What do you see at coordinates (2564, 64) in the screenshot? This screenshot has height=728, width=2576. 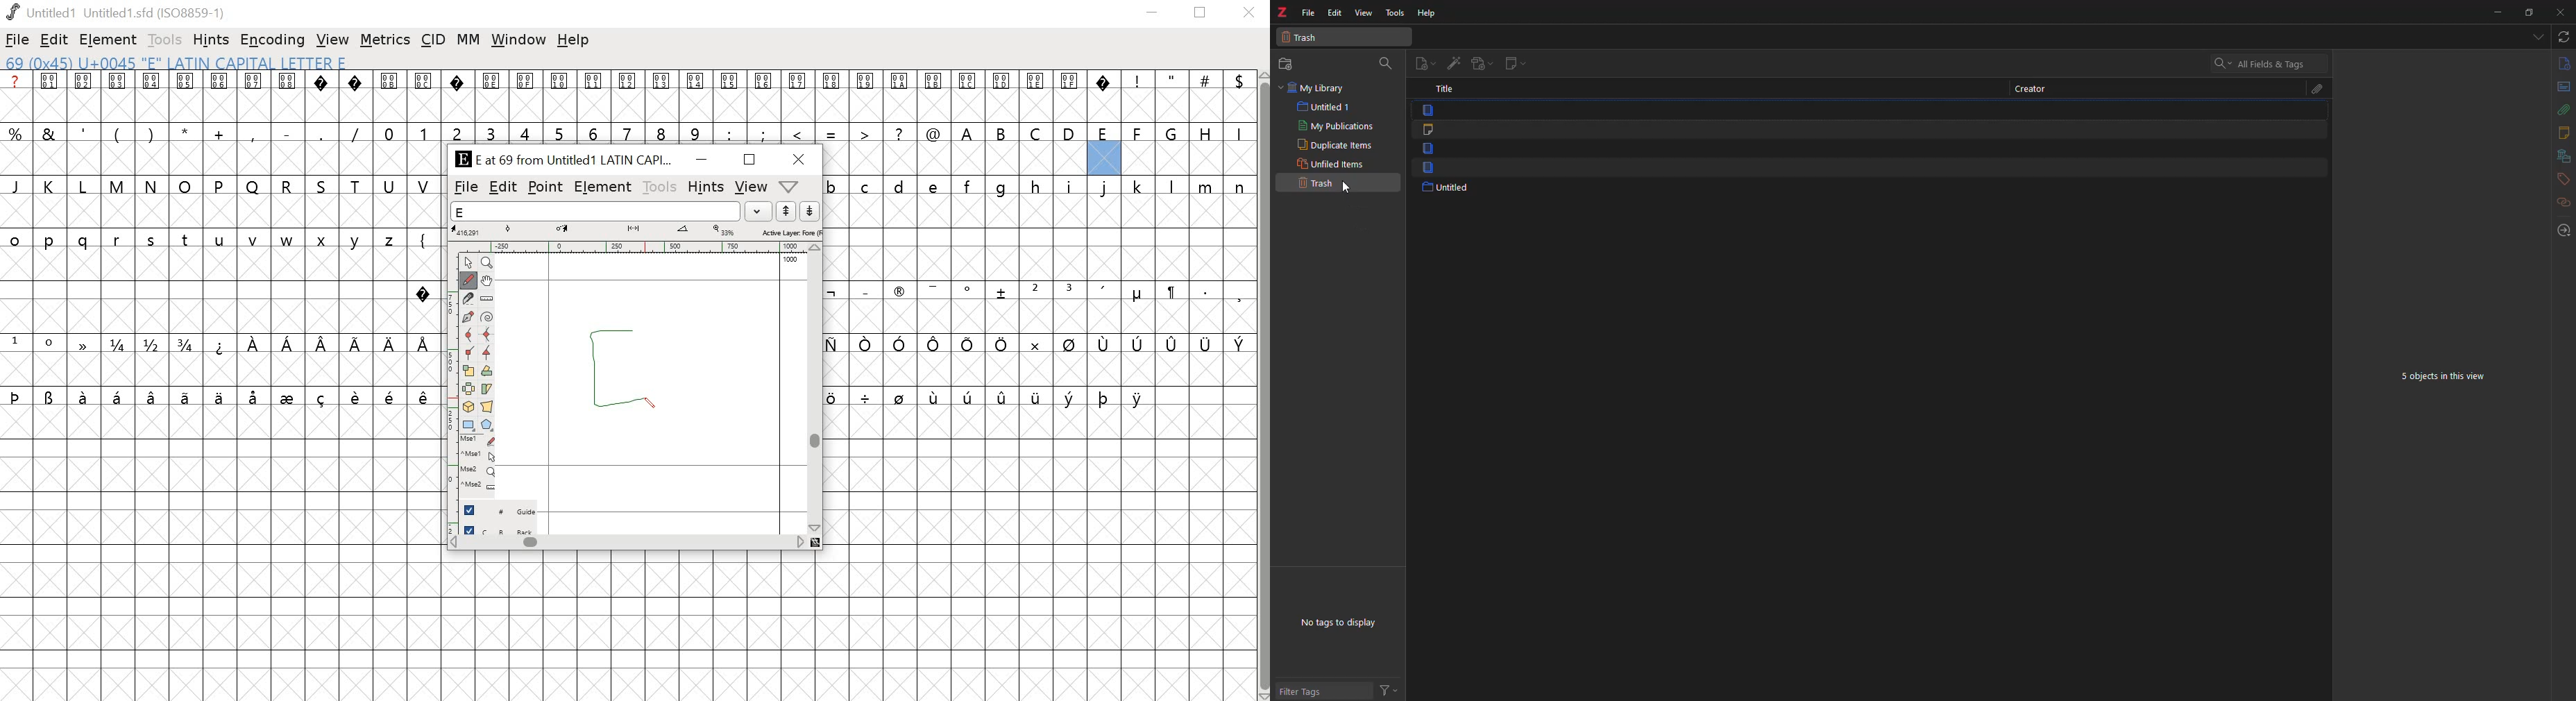 I see `info` at bounding box center [2564, 64].